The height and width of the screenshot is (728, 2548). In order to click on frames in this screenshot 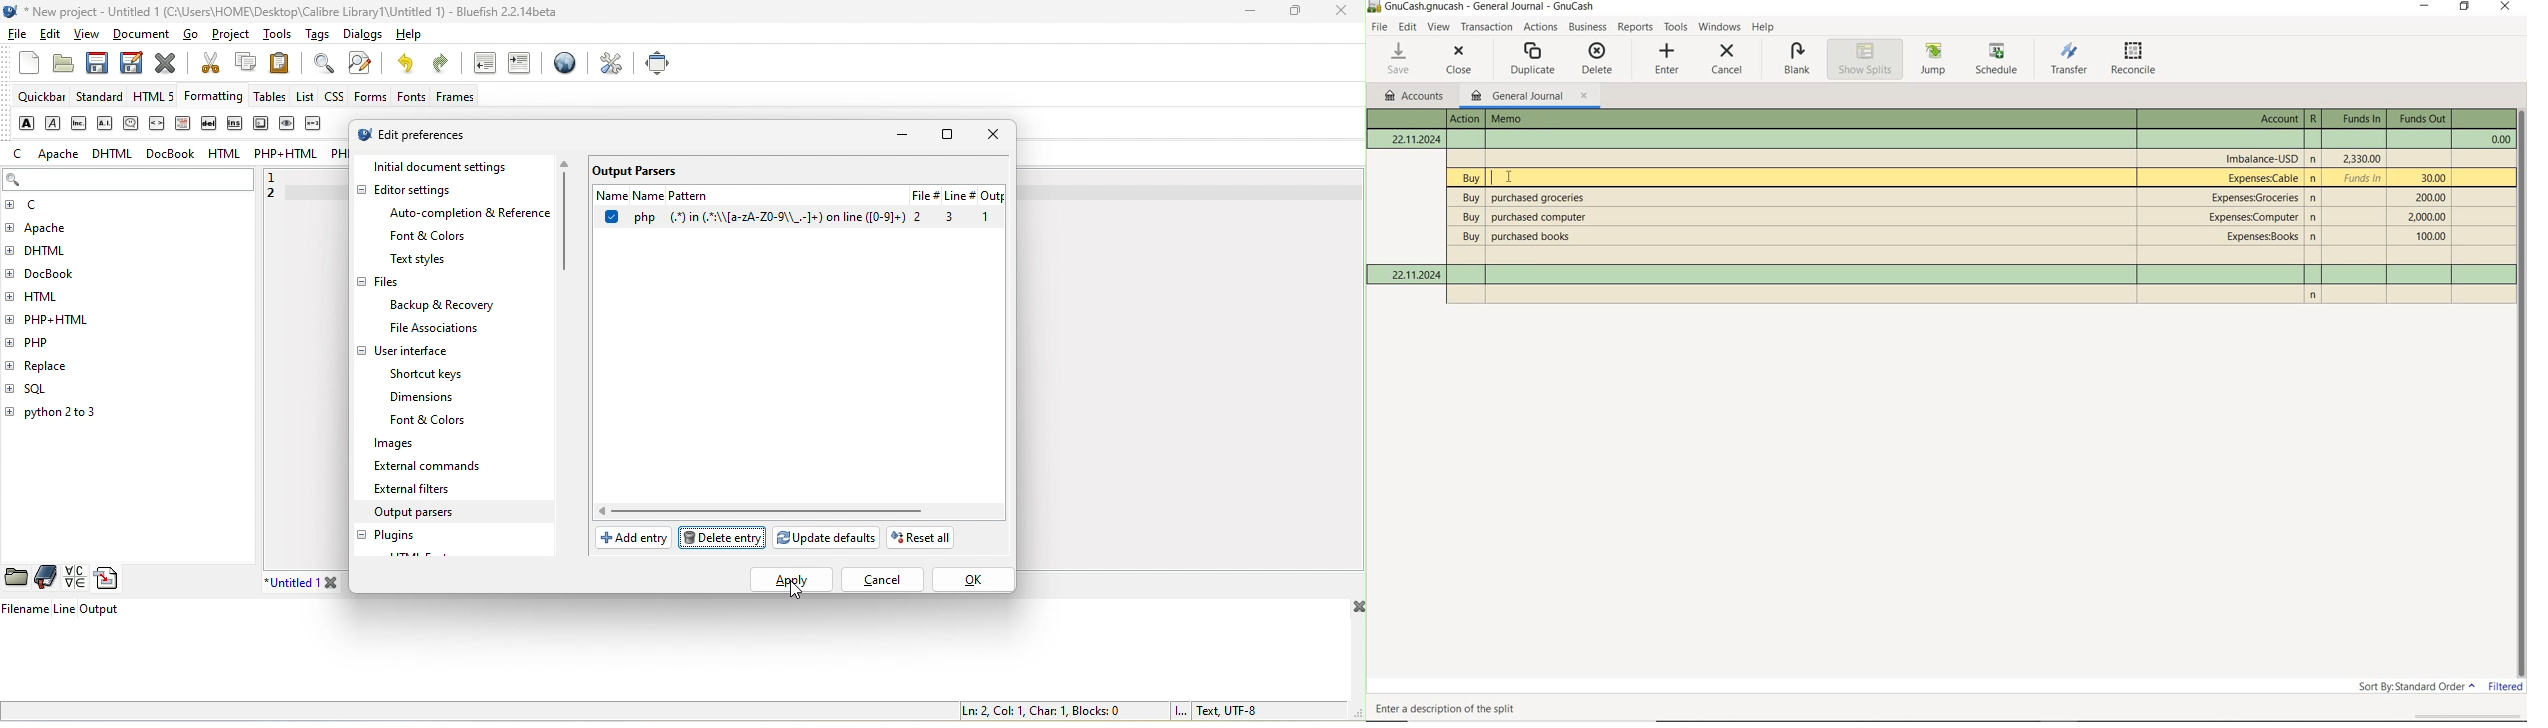, I will do `click(456, 98)`.